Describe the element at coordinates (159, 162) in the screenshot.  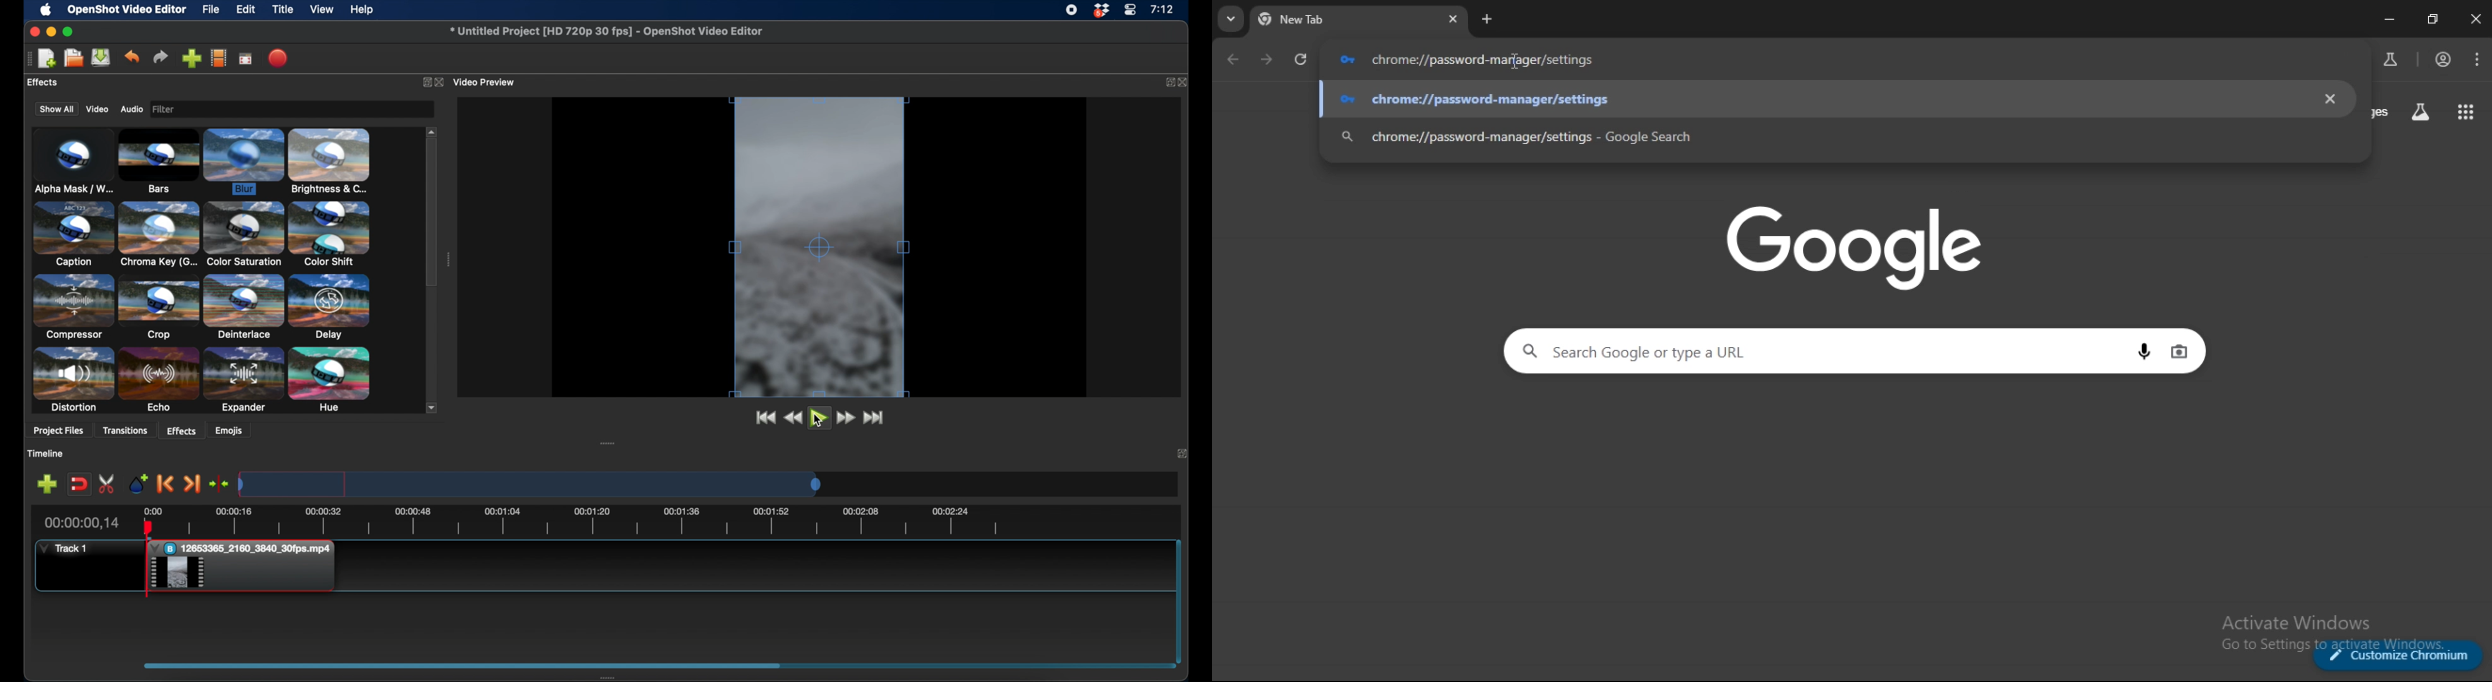
I see `bars` at that location.